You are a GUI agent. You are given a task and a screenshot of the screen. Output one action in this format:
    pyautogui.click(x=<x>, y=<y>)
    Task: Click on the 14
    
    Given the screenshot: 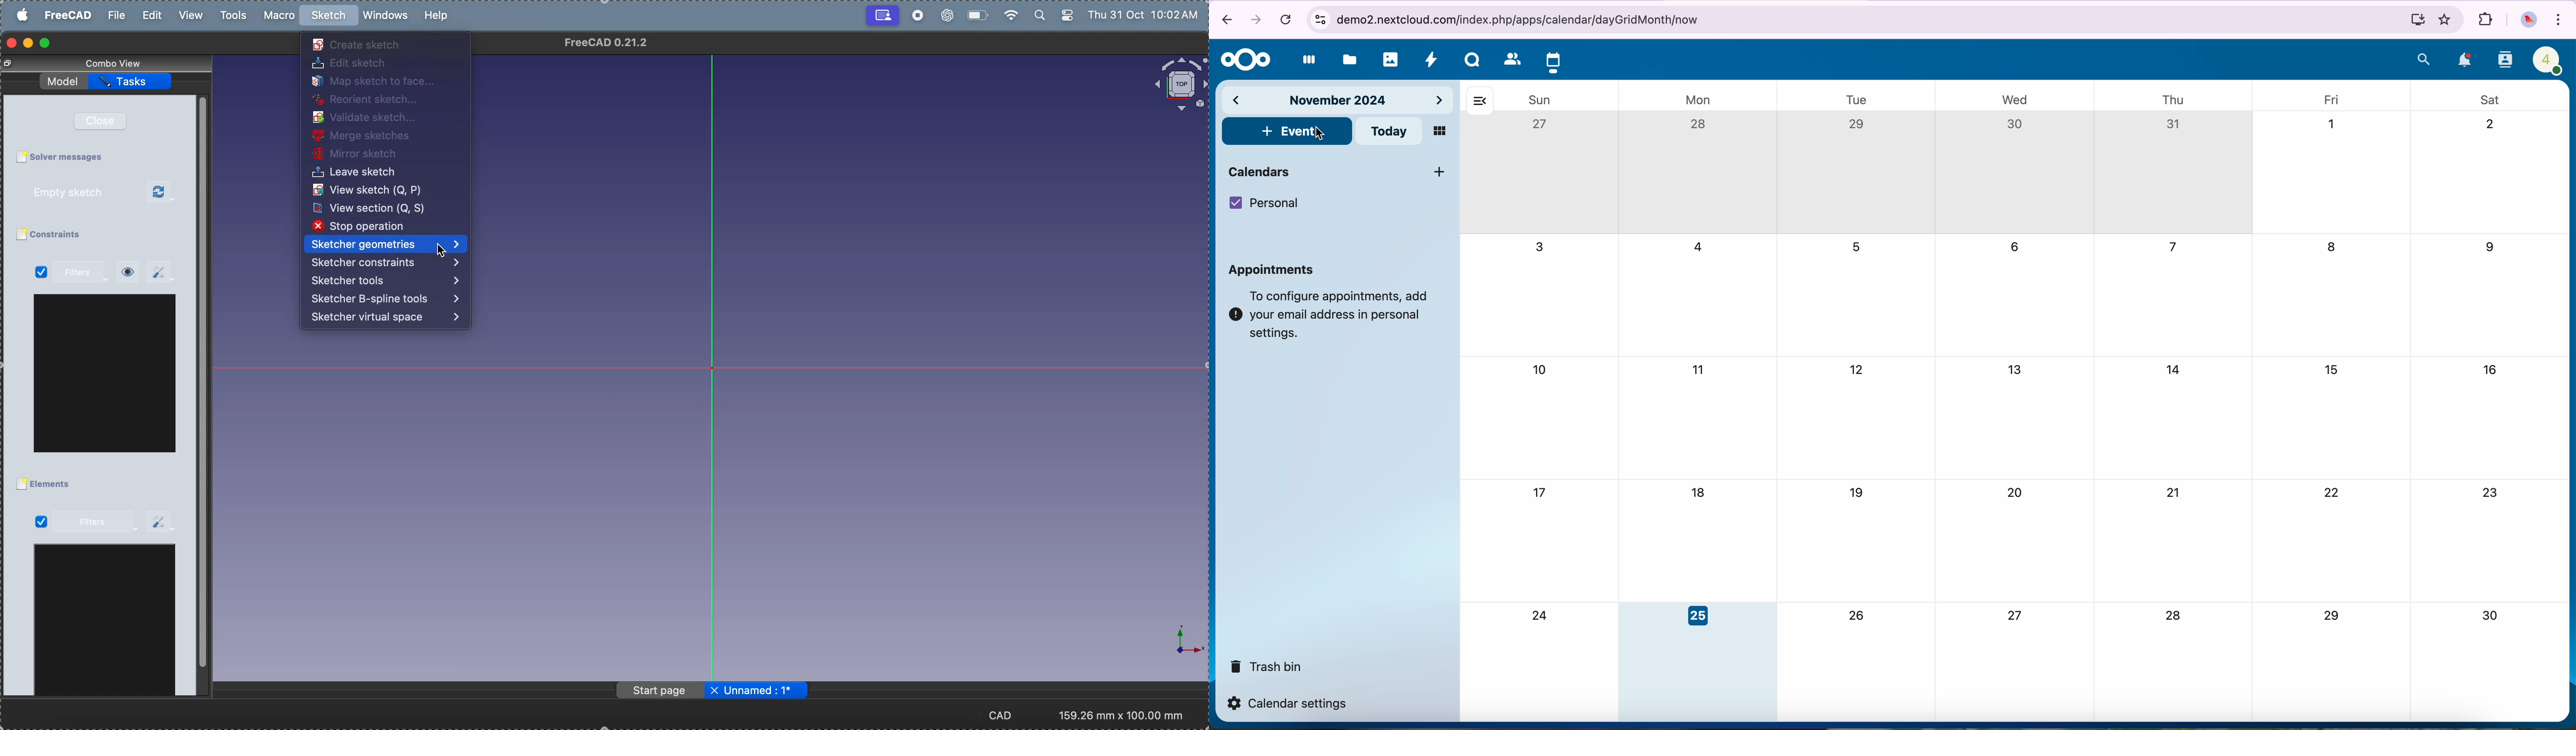 What is the action you would take?
    pyautogui.click(x=2177, y=371)
    